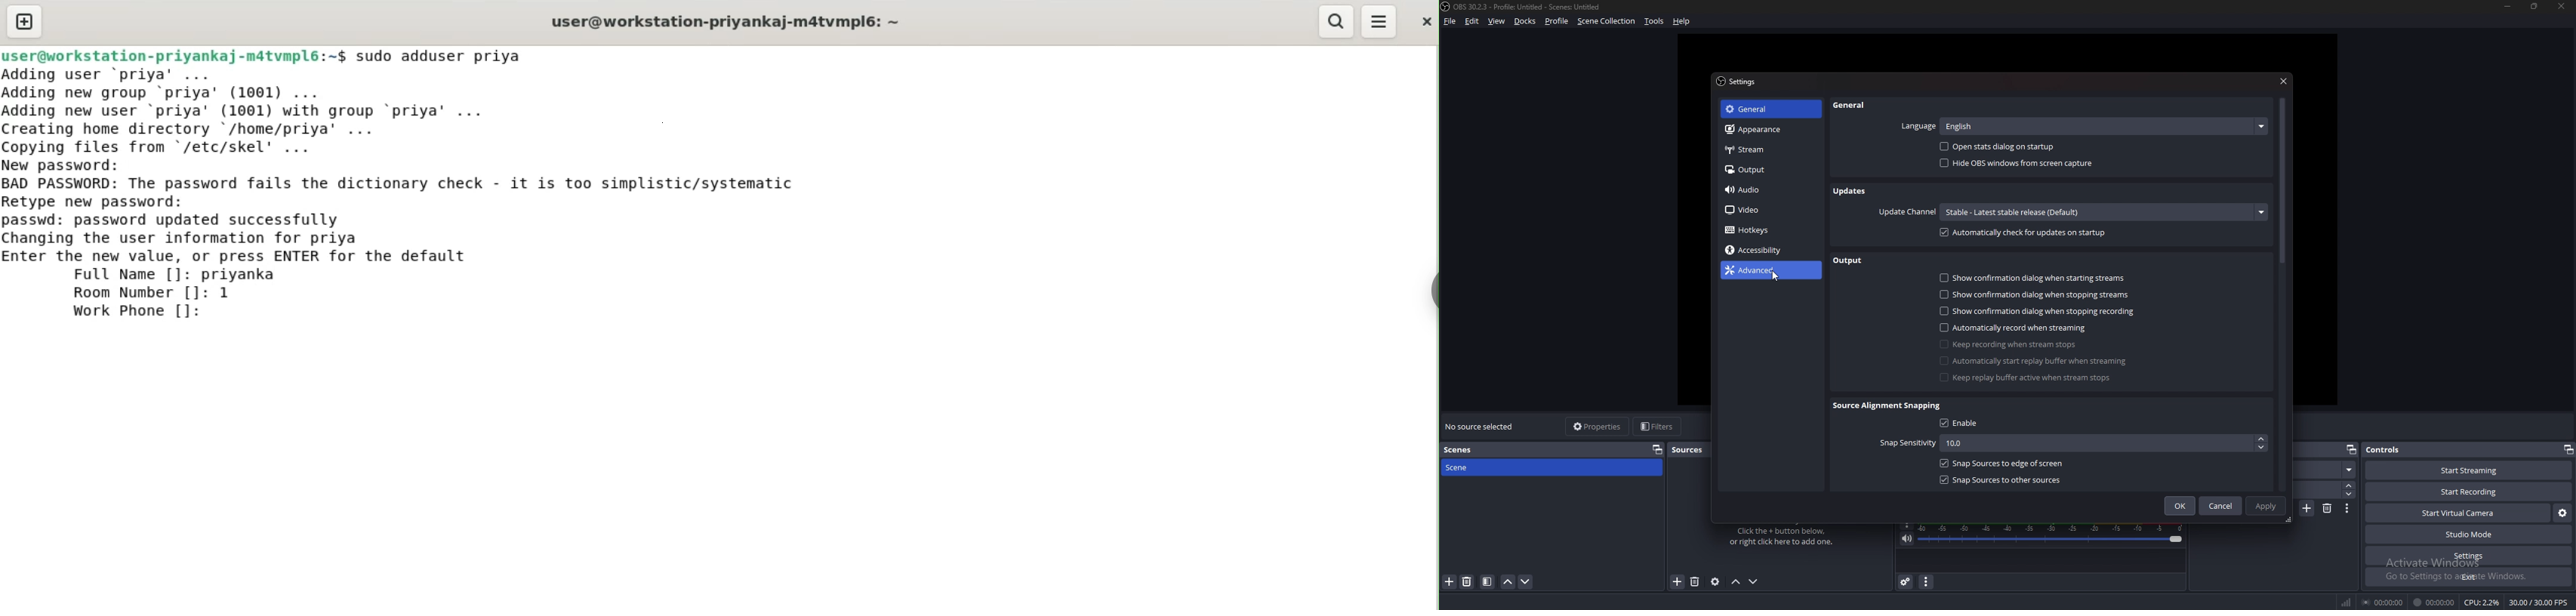 The image size is (2576, 616). Describe the element at coordinates (2015, 328) in the screenshot. I see `Automatically record when streaming` at that location.